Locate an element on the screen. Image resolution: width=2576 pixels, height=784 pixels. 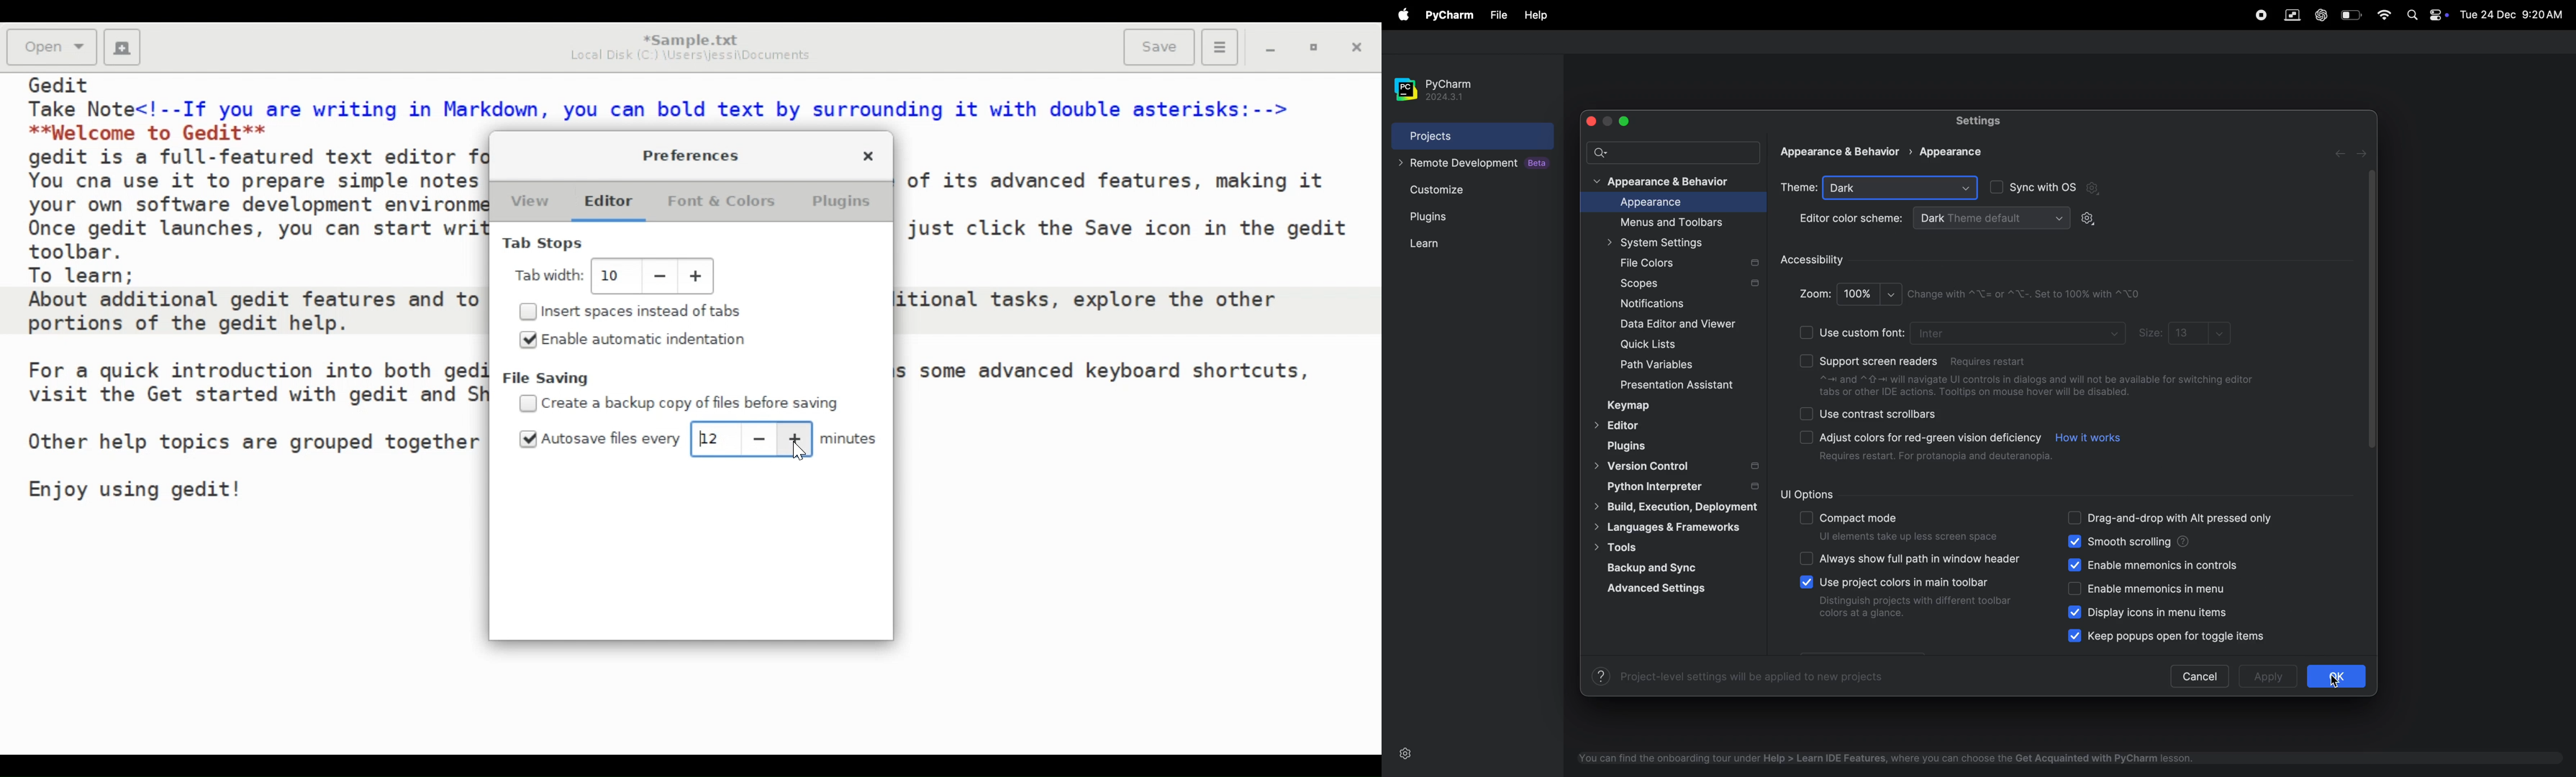
change with / is located at coordinates (2028, 293).